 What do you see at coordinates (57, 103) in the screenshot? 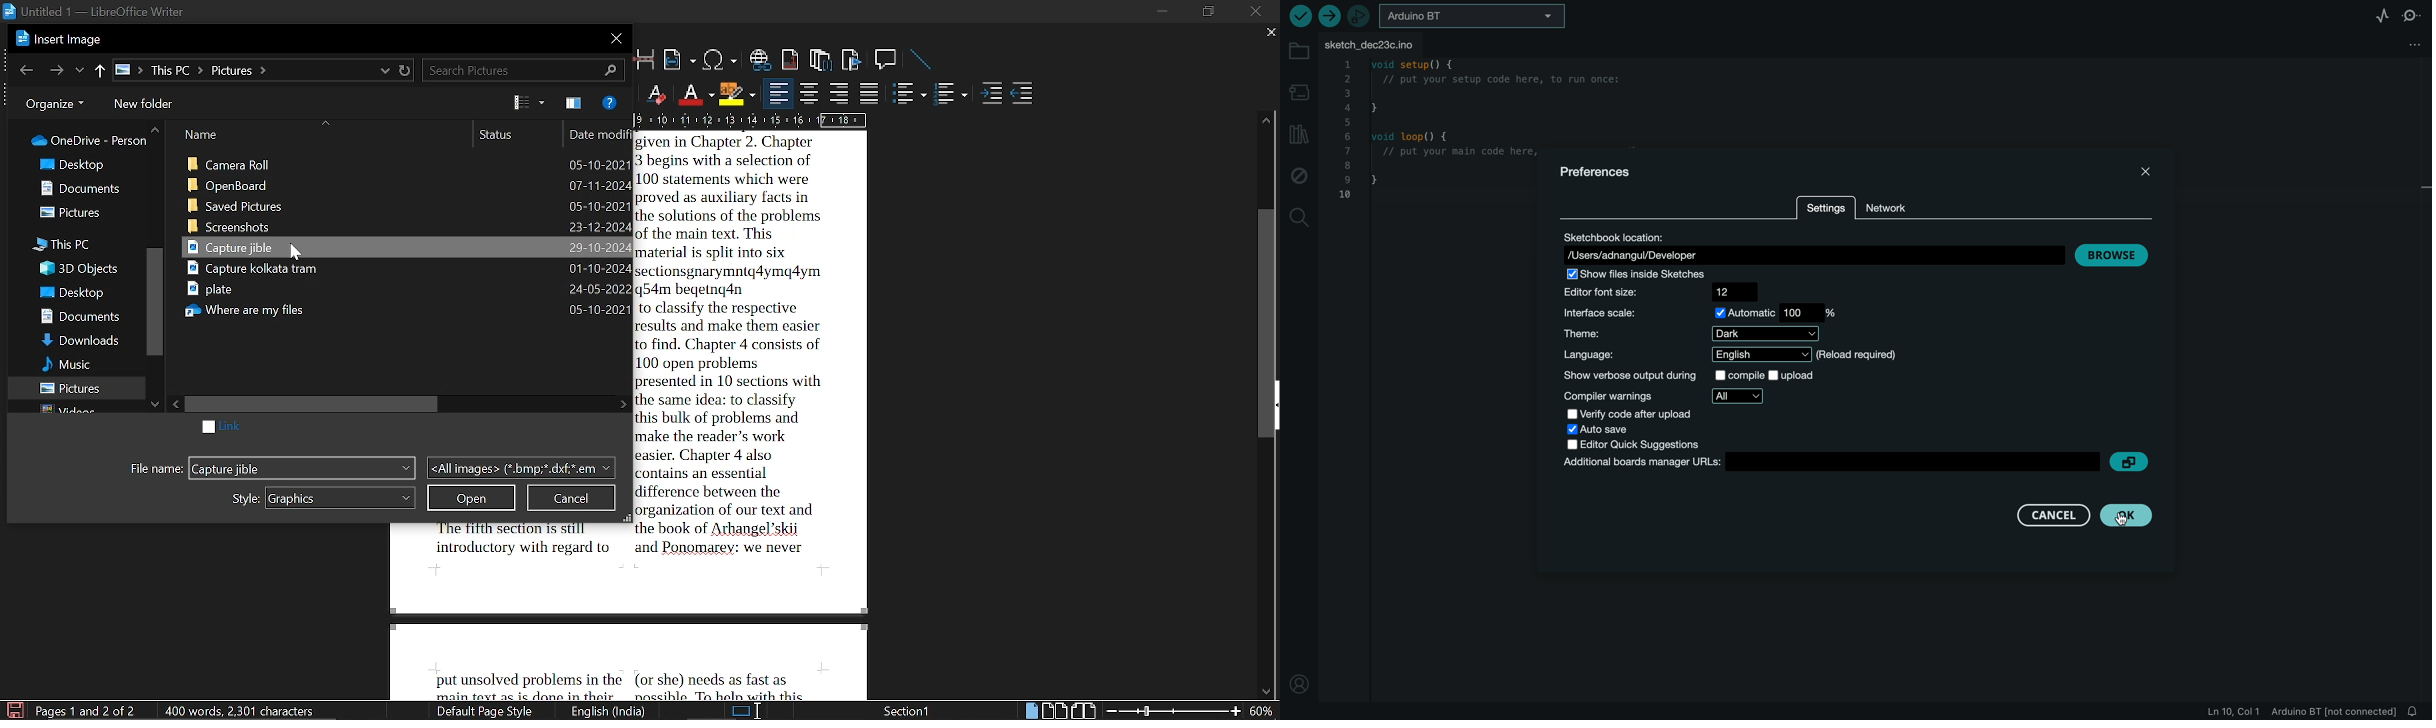
I see `organize ` at bounding box center [57, 103].